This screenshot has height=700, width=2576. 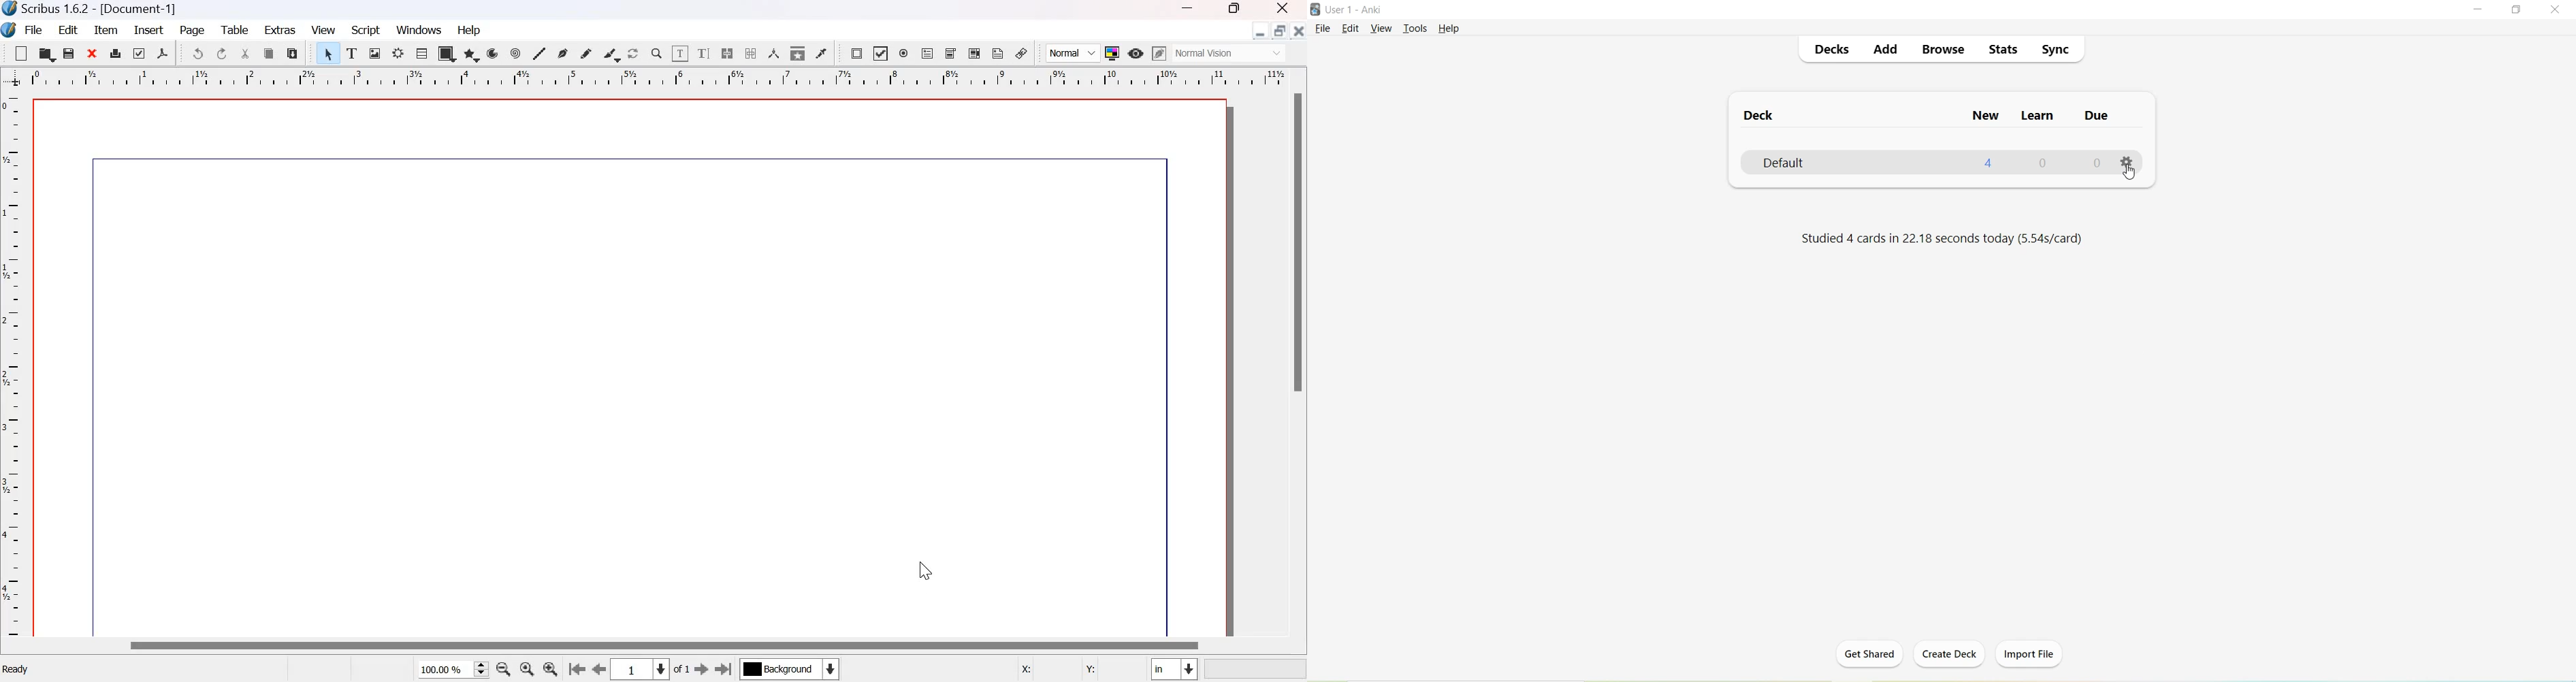 I want to click on go to the previous page, so click(x=599, y=670).